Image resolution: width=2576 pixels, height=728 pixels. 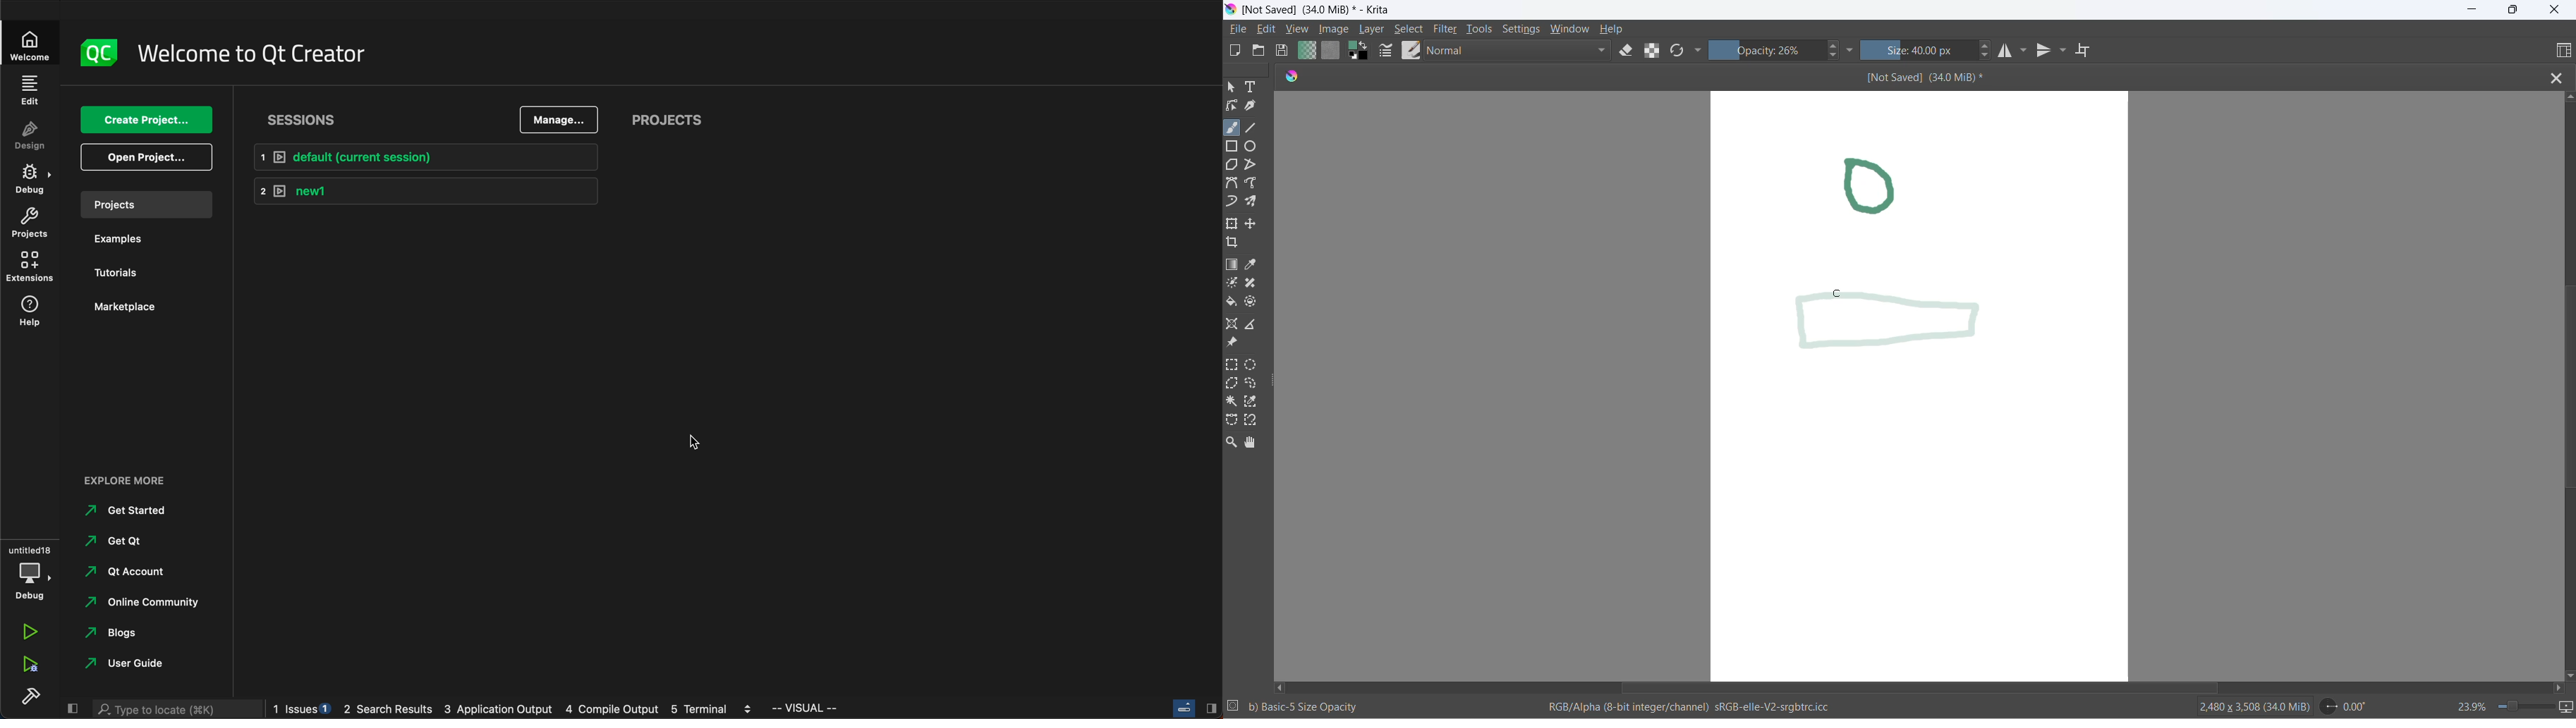 What do you see at coordinates (1256, 183) in the screenshot?
I see `freehand path tool` at bounding box center [1256, 183].